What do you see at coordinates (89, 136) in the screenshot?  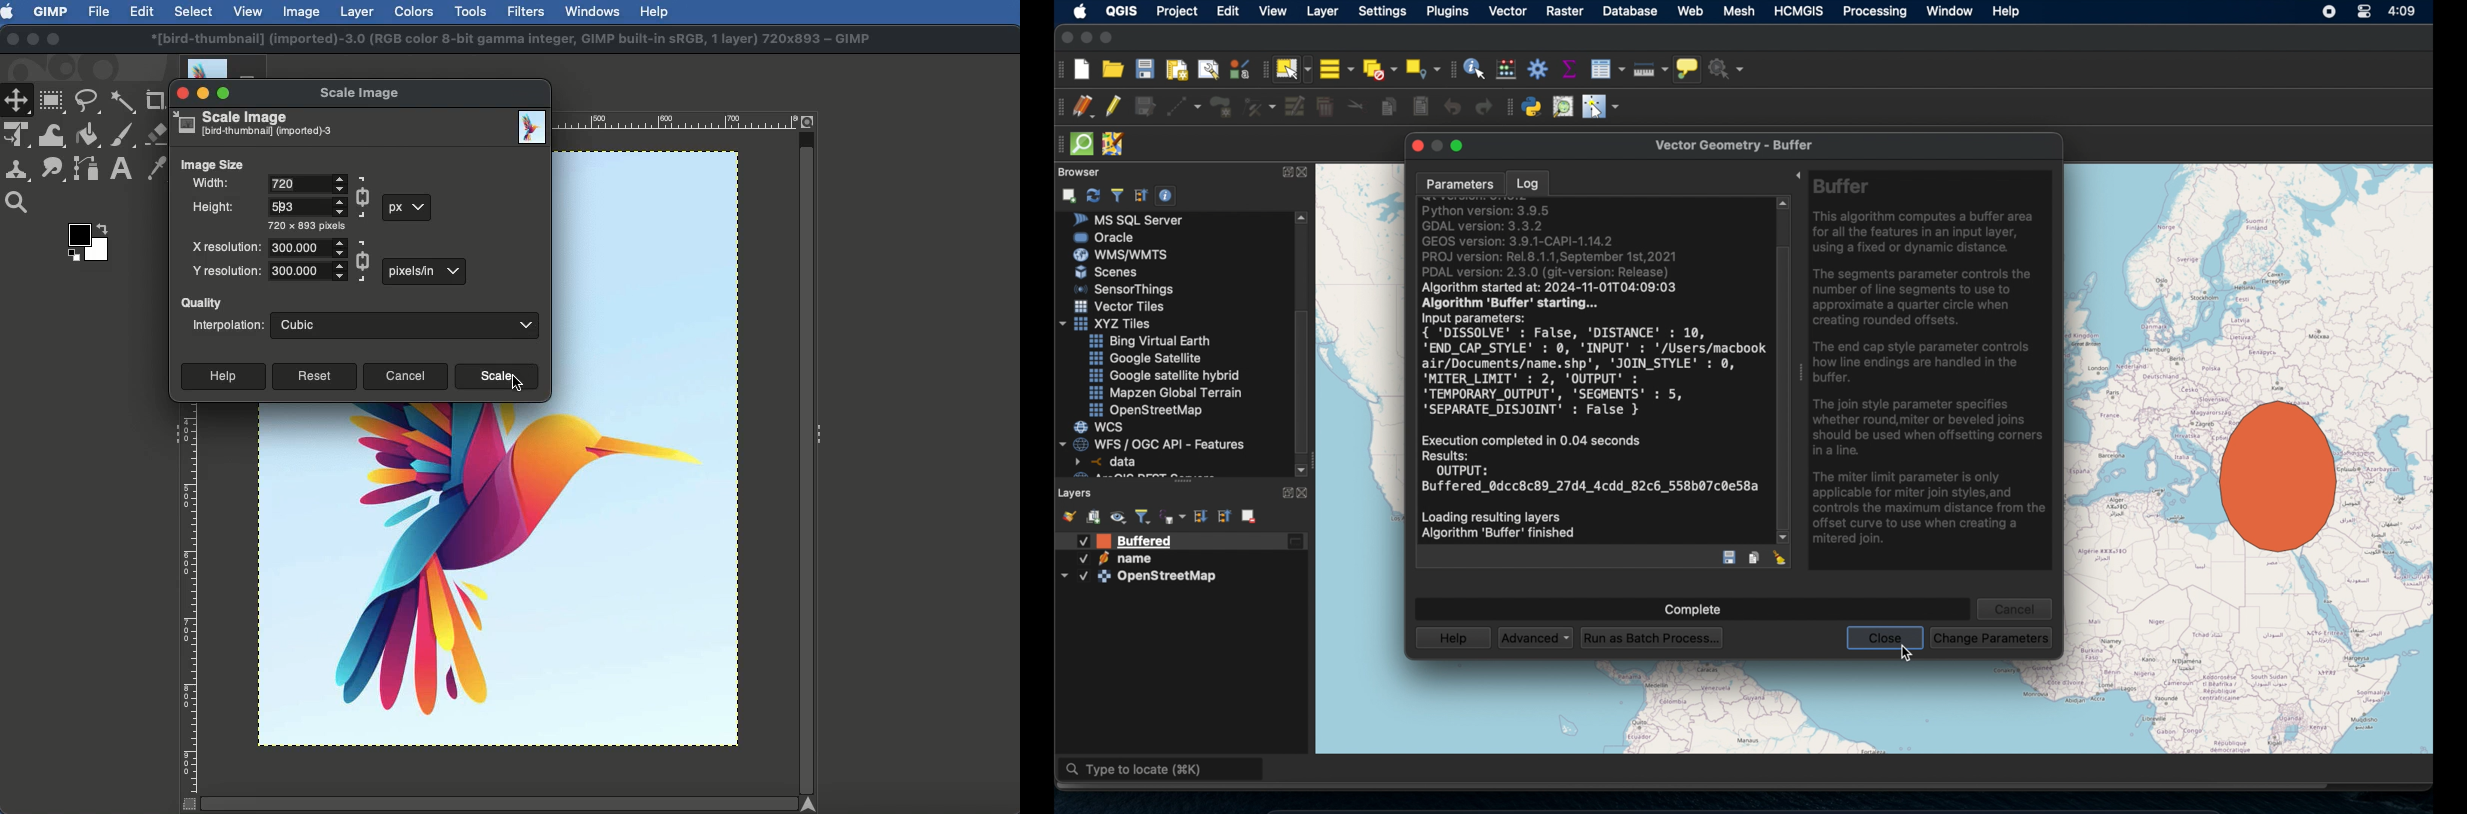 I see `Fill color` at bounding box center [89, 136].